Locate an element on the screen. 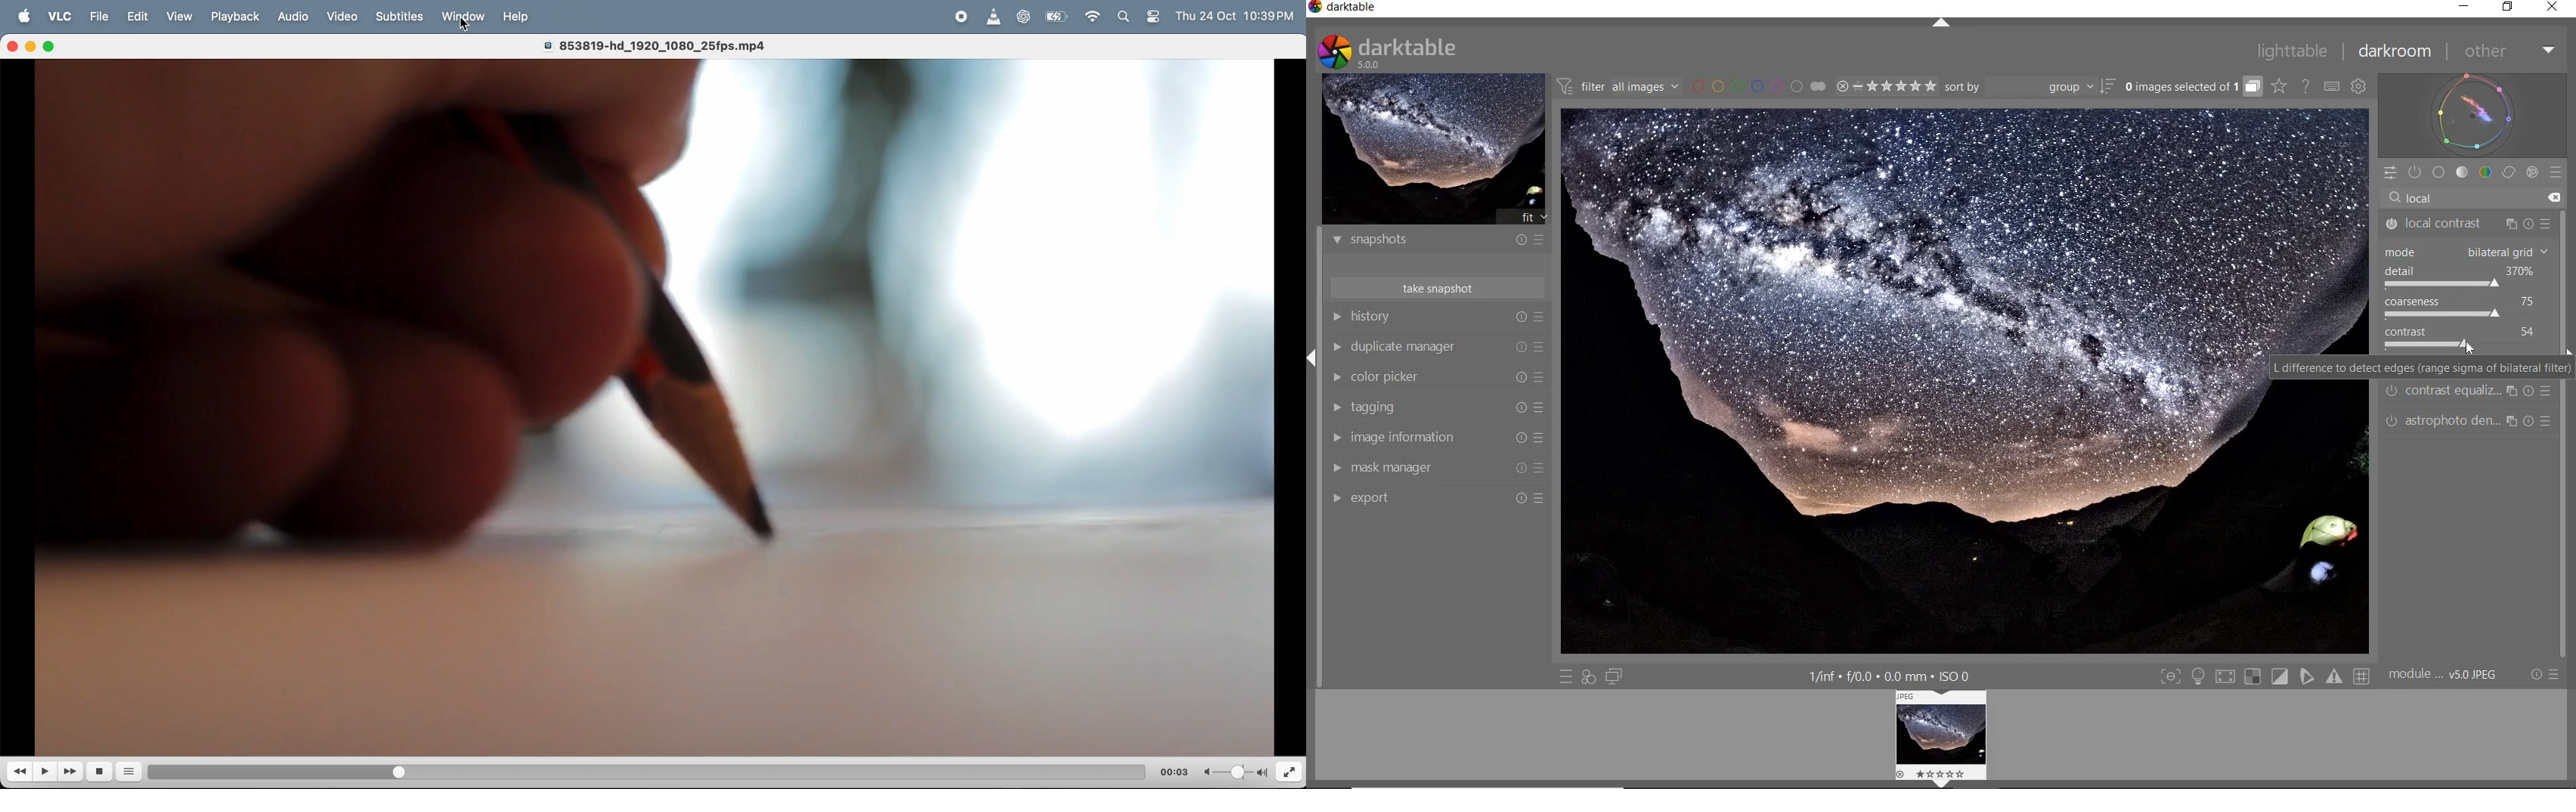  Settings is located at coordinates (2535, 675).